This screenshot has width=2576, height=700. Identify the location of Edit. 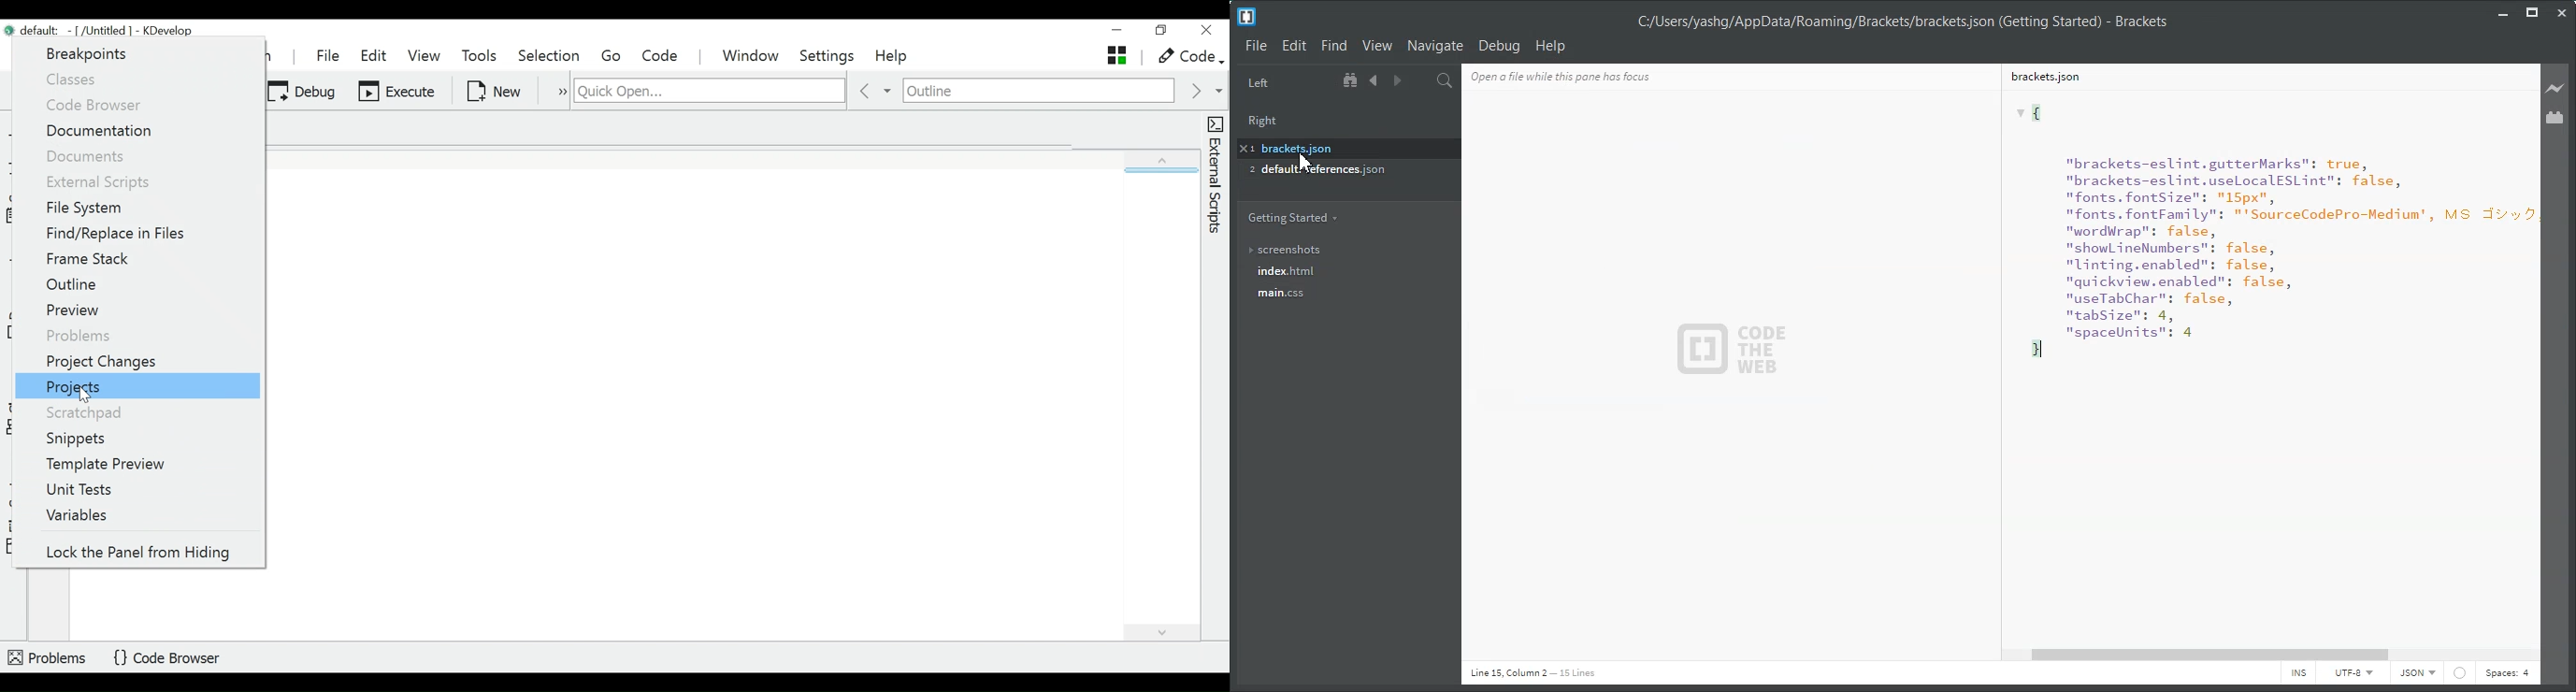
(1295, 46).